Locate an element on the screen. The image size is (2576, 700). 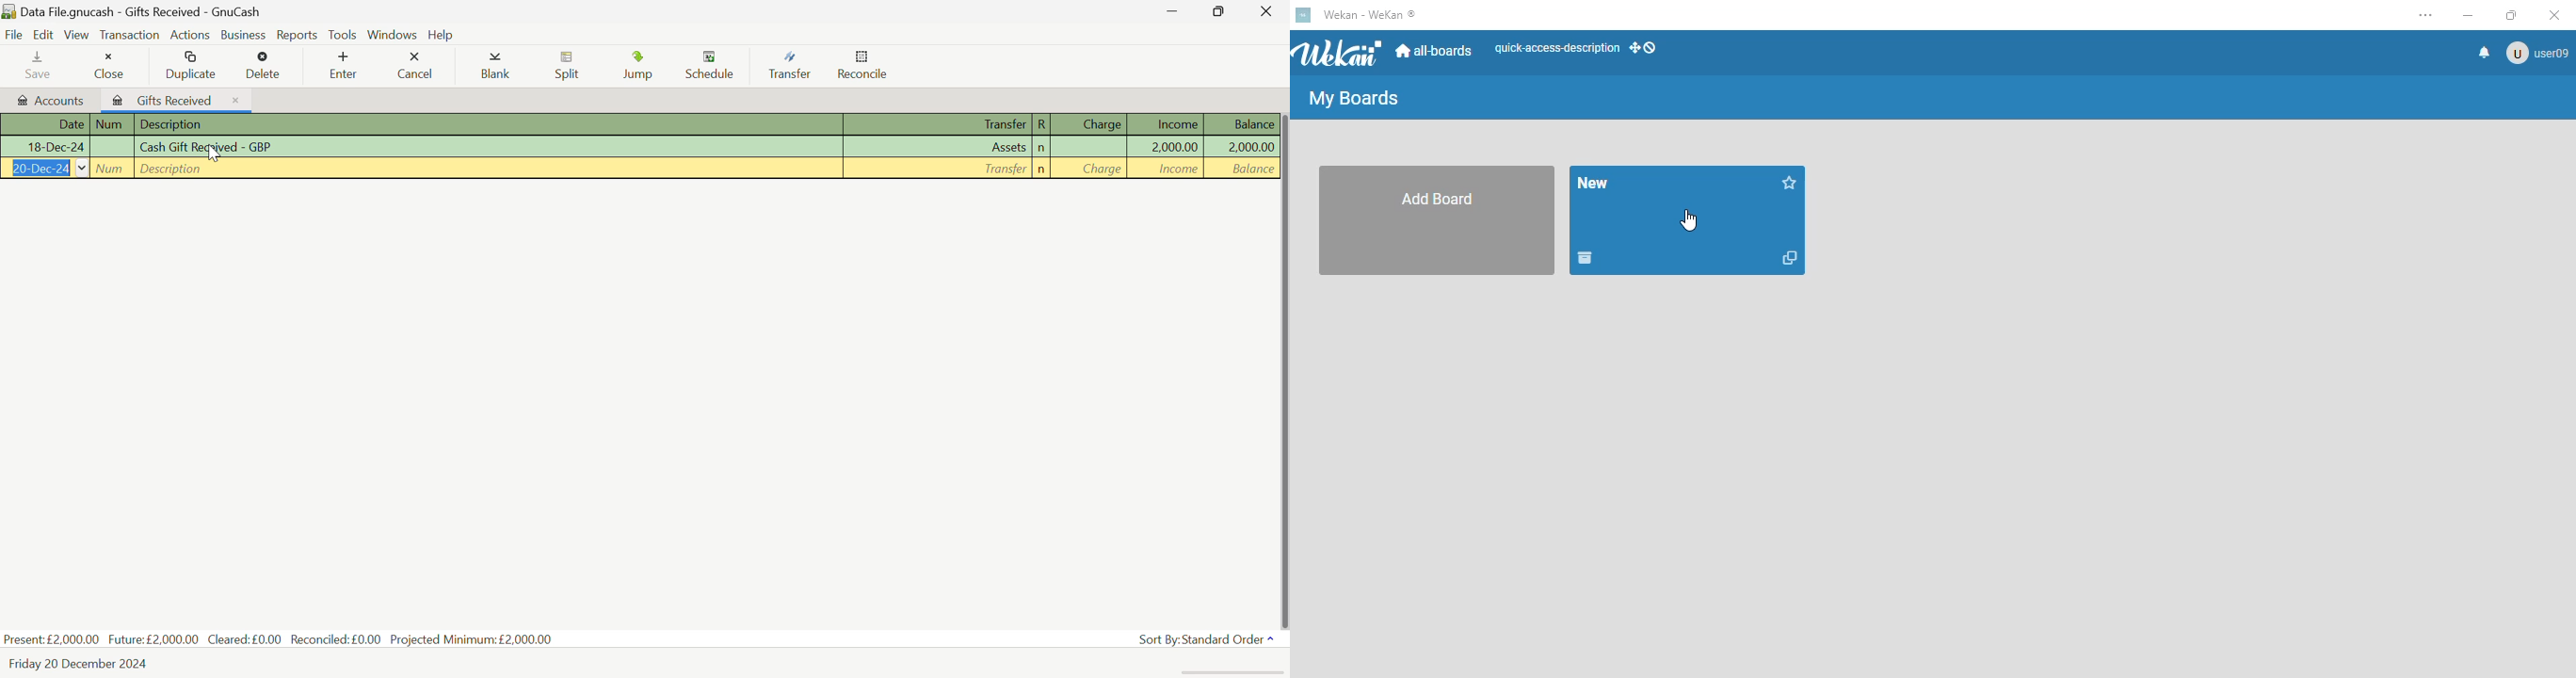
Description is located at coordinates (488, 169).